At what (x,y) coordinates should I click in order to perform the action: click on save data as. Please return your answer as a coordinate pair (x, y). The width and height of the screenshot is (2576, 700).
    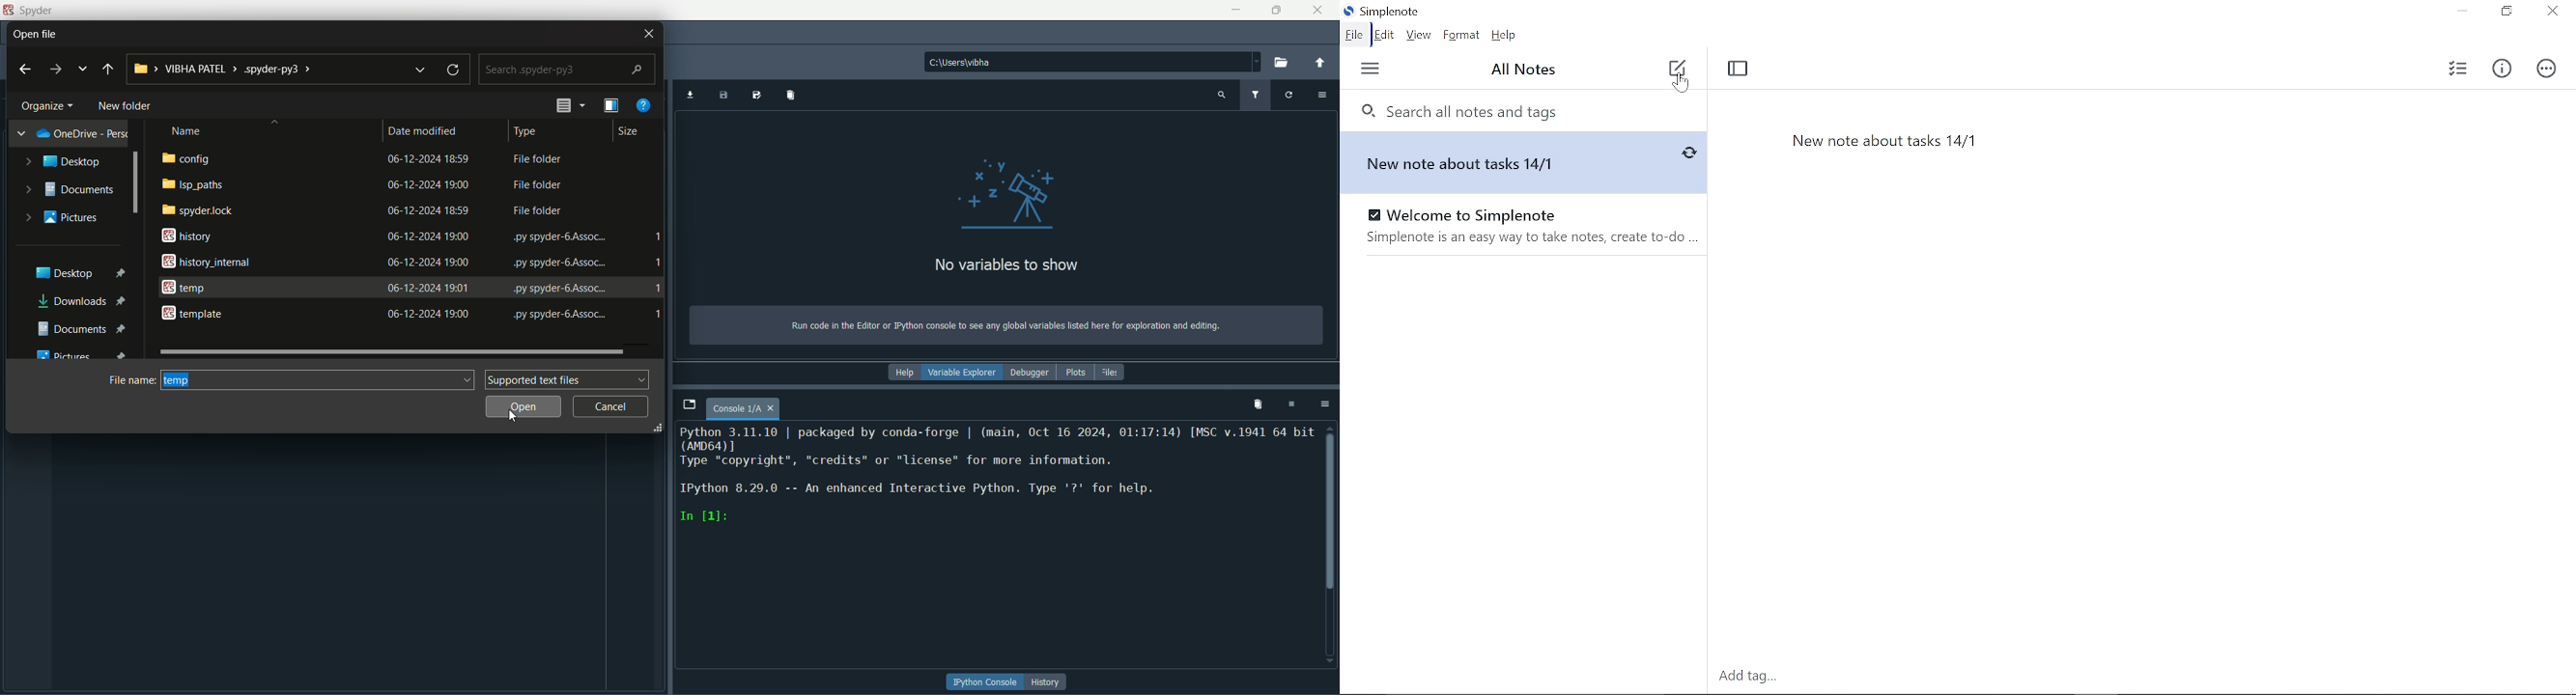
    Looking at the image, I should click on (756, 95).